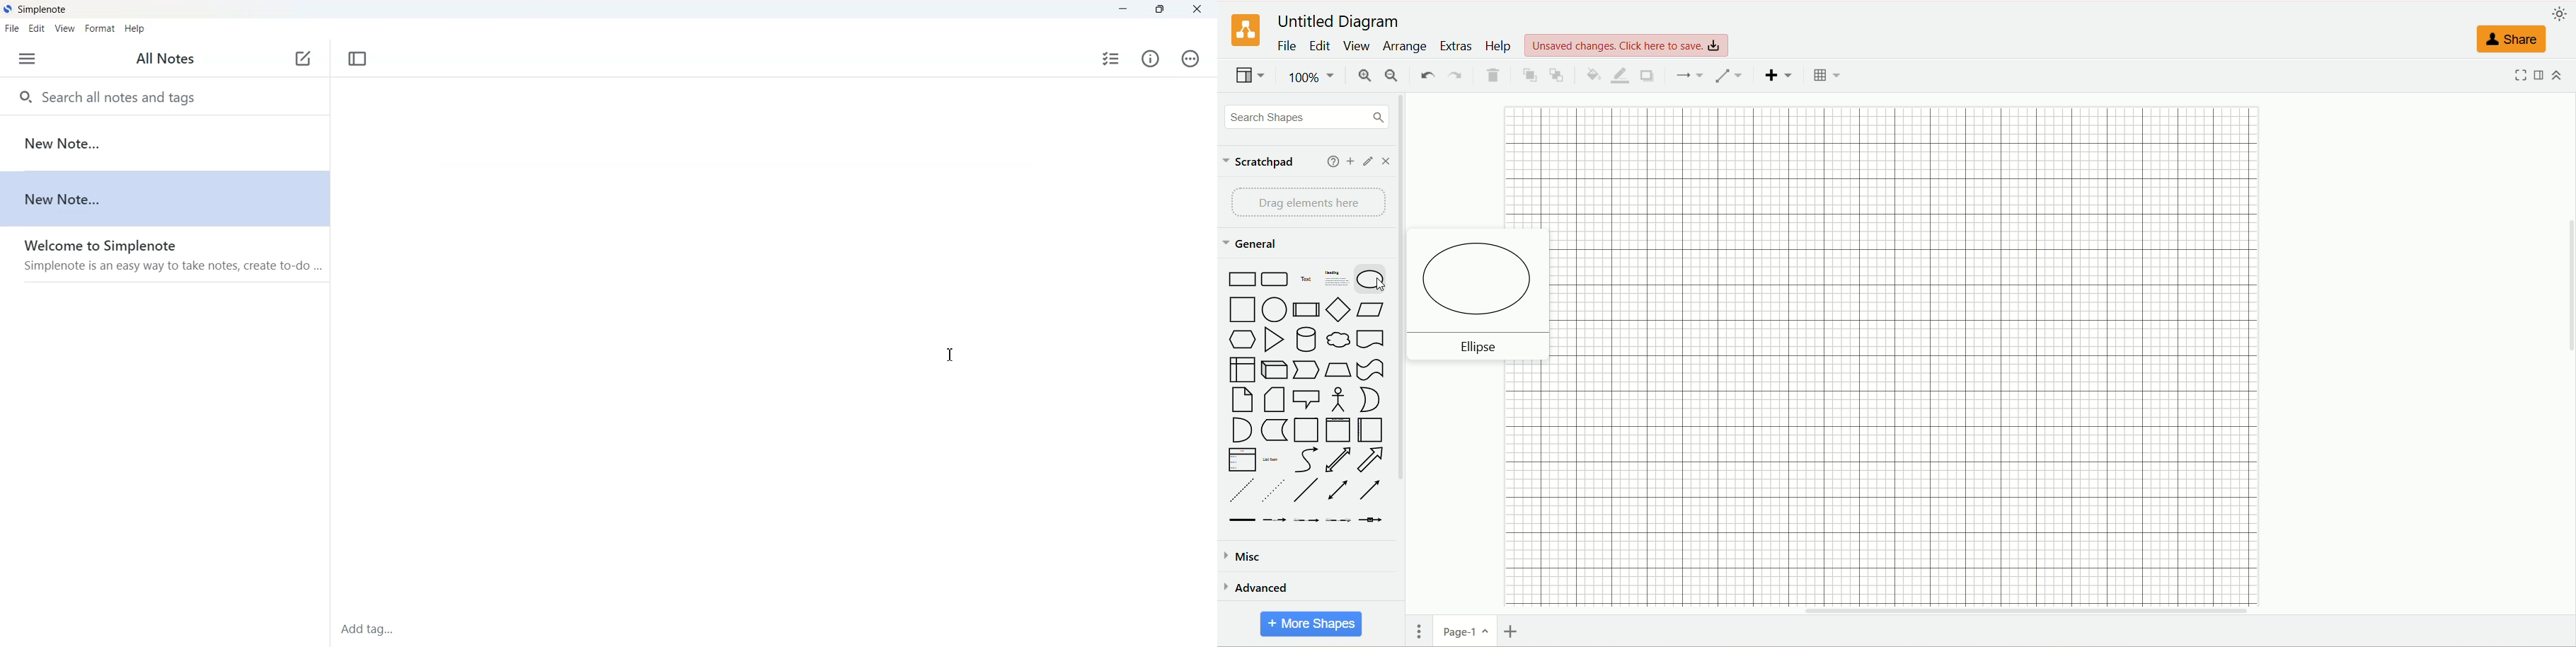  What do you see at coordinates (1490, 75) in the screenshot?
I see `delete` at bounding box center [1490, 75].